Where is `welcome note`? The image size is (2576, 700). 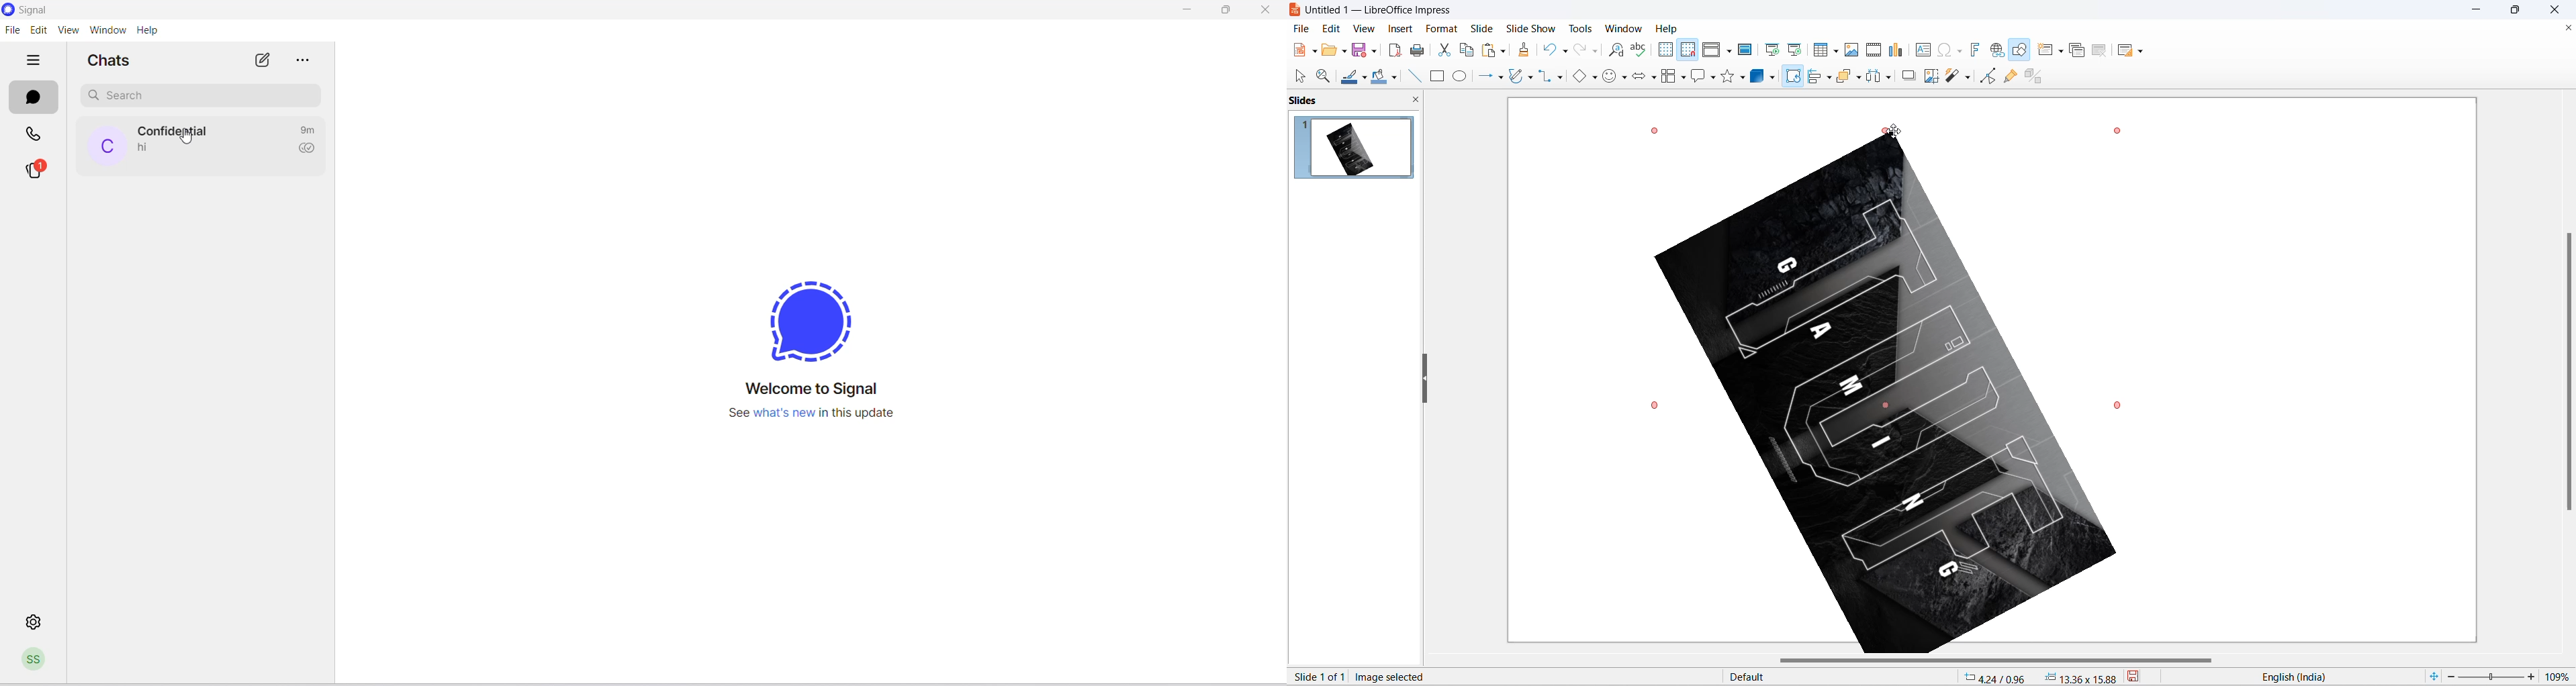 welcome note is located at coordinates (818, 389).